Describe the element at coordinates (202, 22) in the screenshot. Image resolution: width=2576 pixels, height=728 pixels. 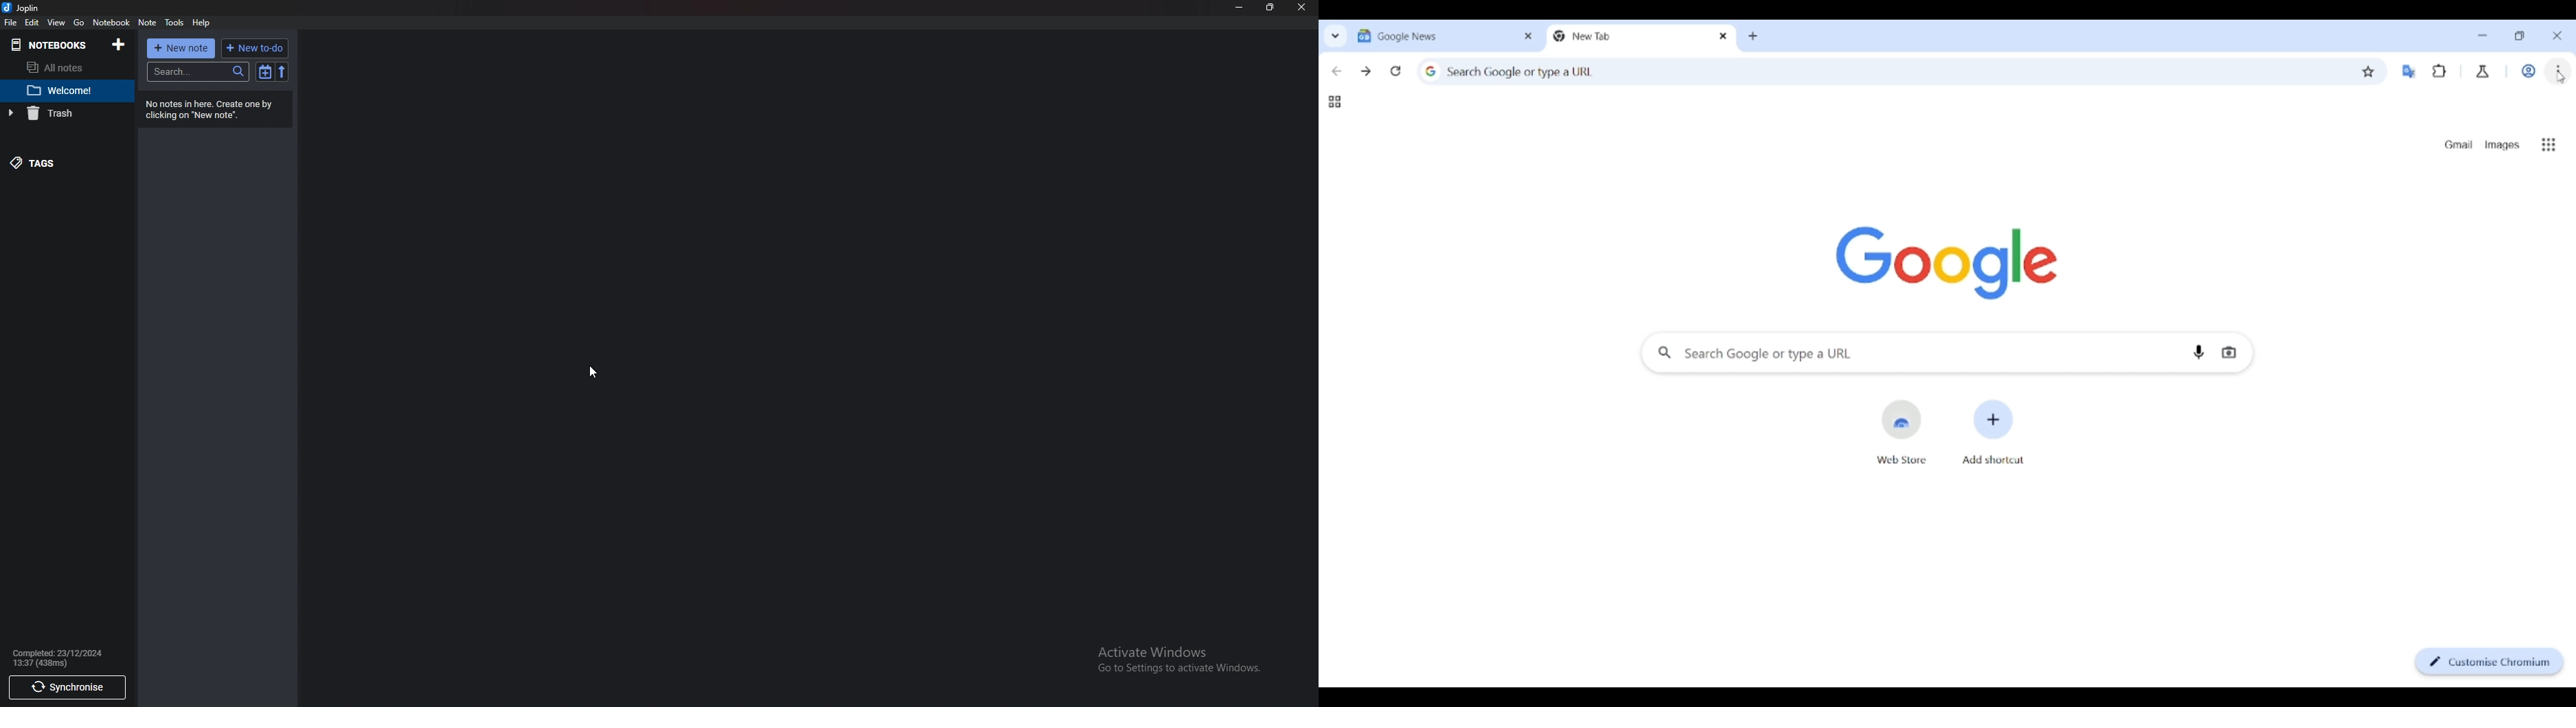
I see `help` at that location.